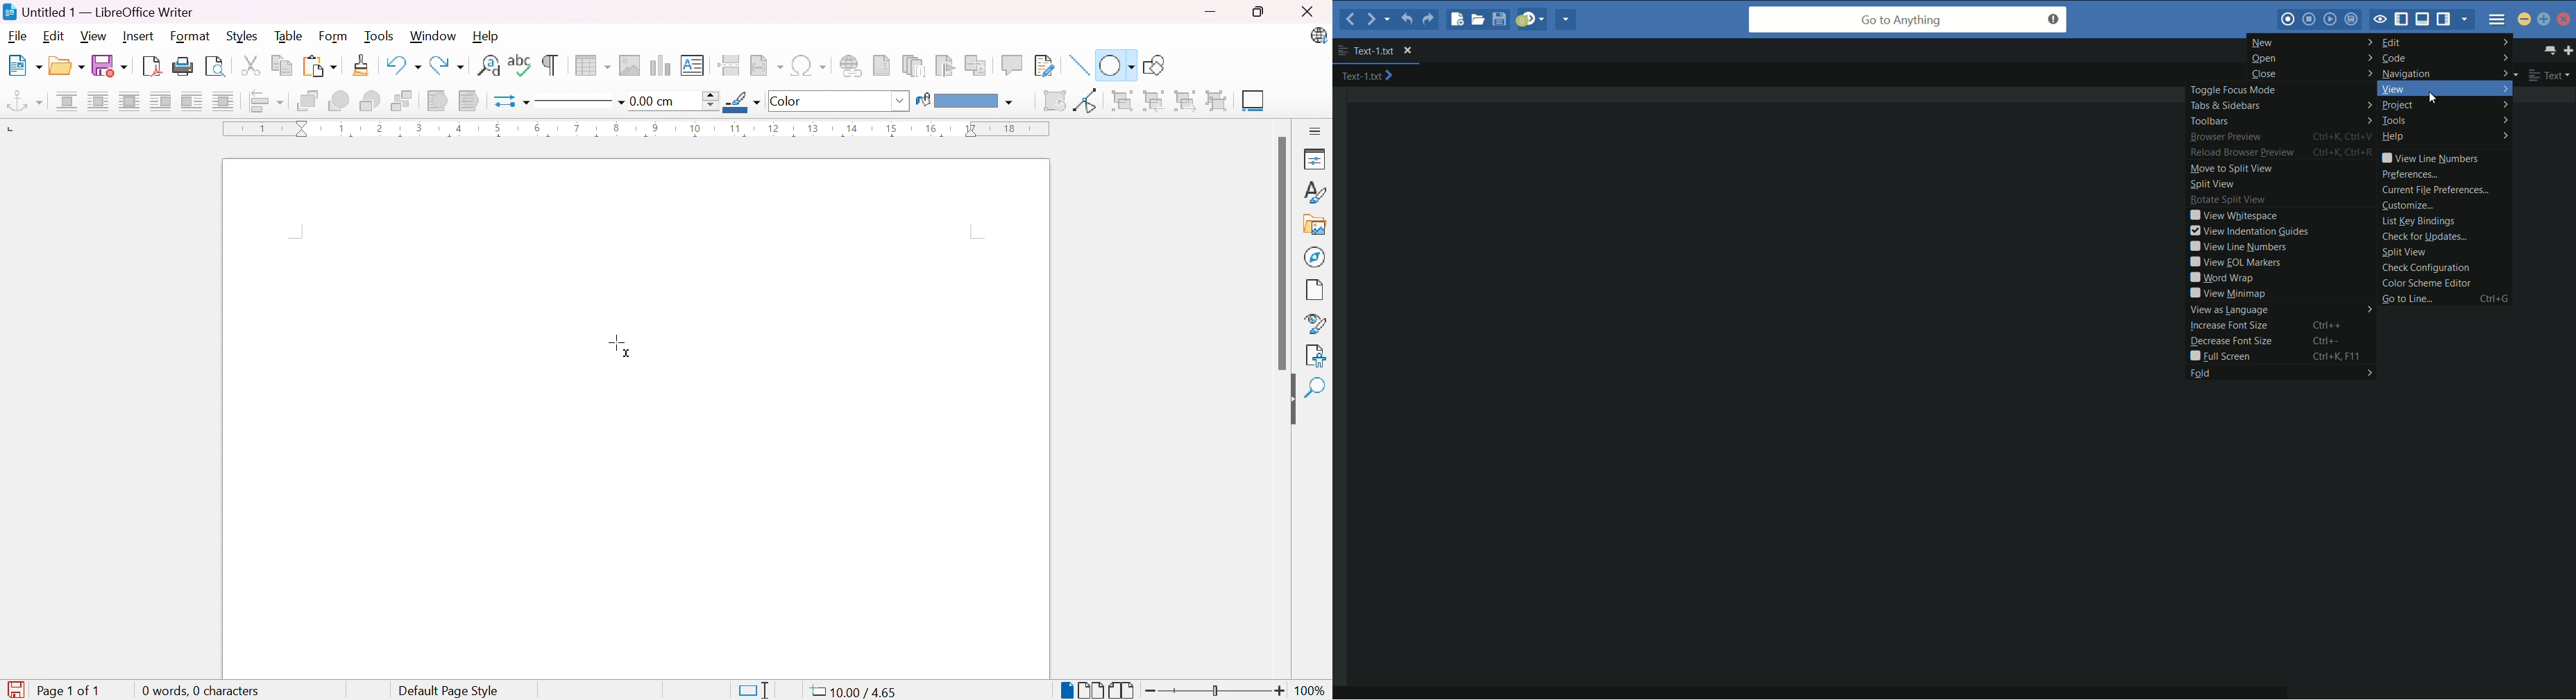  What do you see at coordinates (191, 37) in the screenshot?
I see `Format` at bounding box center [191, 37].